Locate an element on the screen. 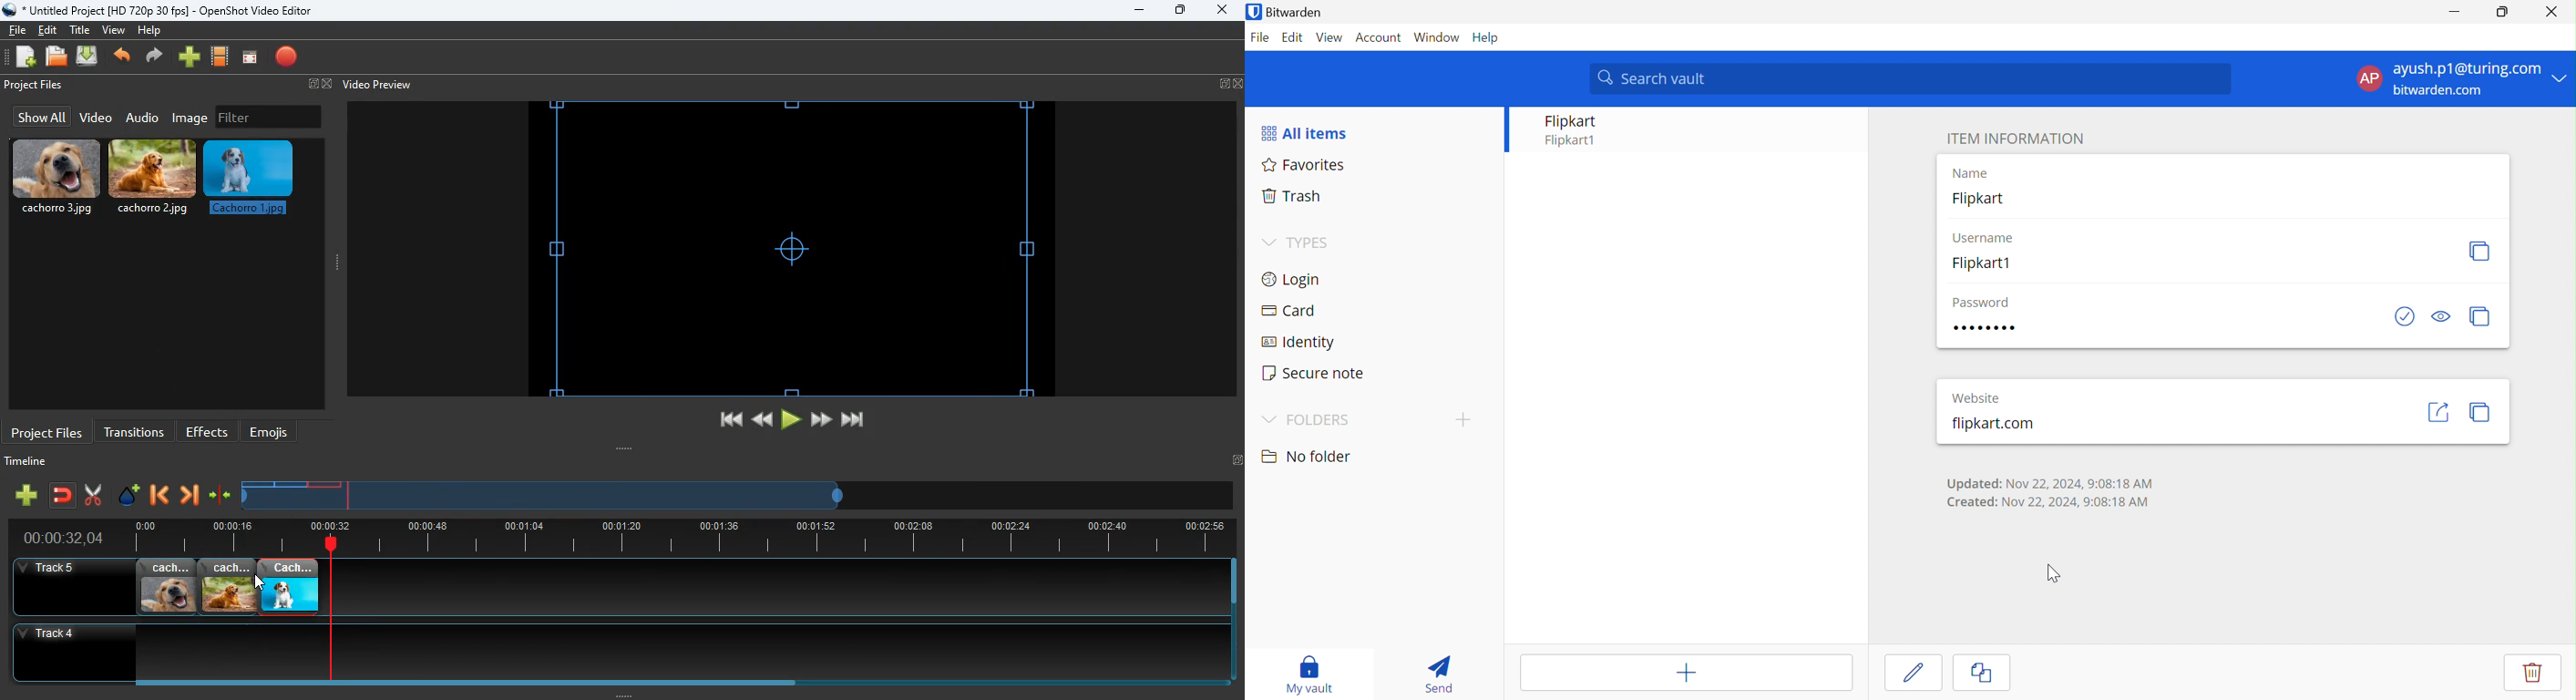 This screenshot has width=2576, height=700. Website is located at coordinates (1976, 399).